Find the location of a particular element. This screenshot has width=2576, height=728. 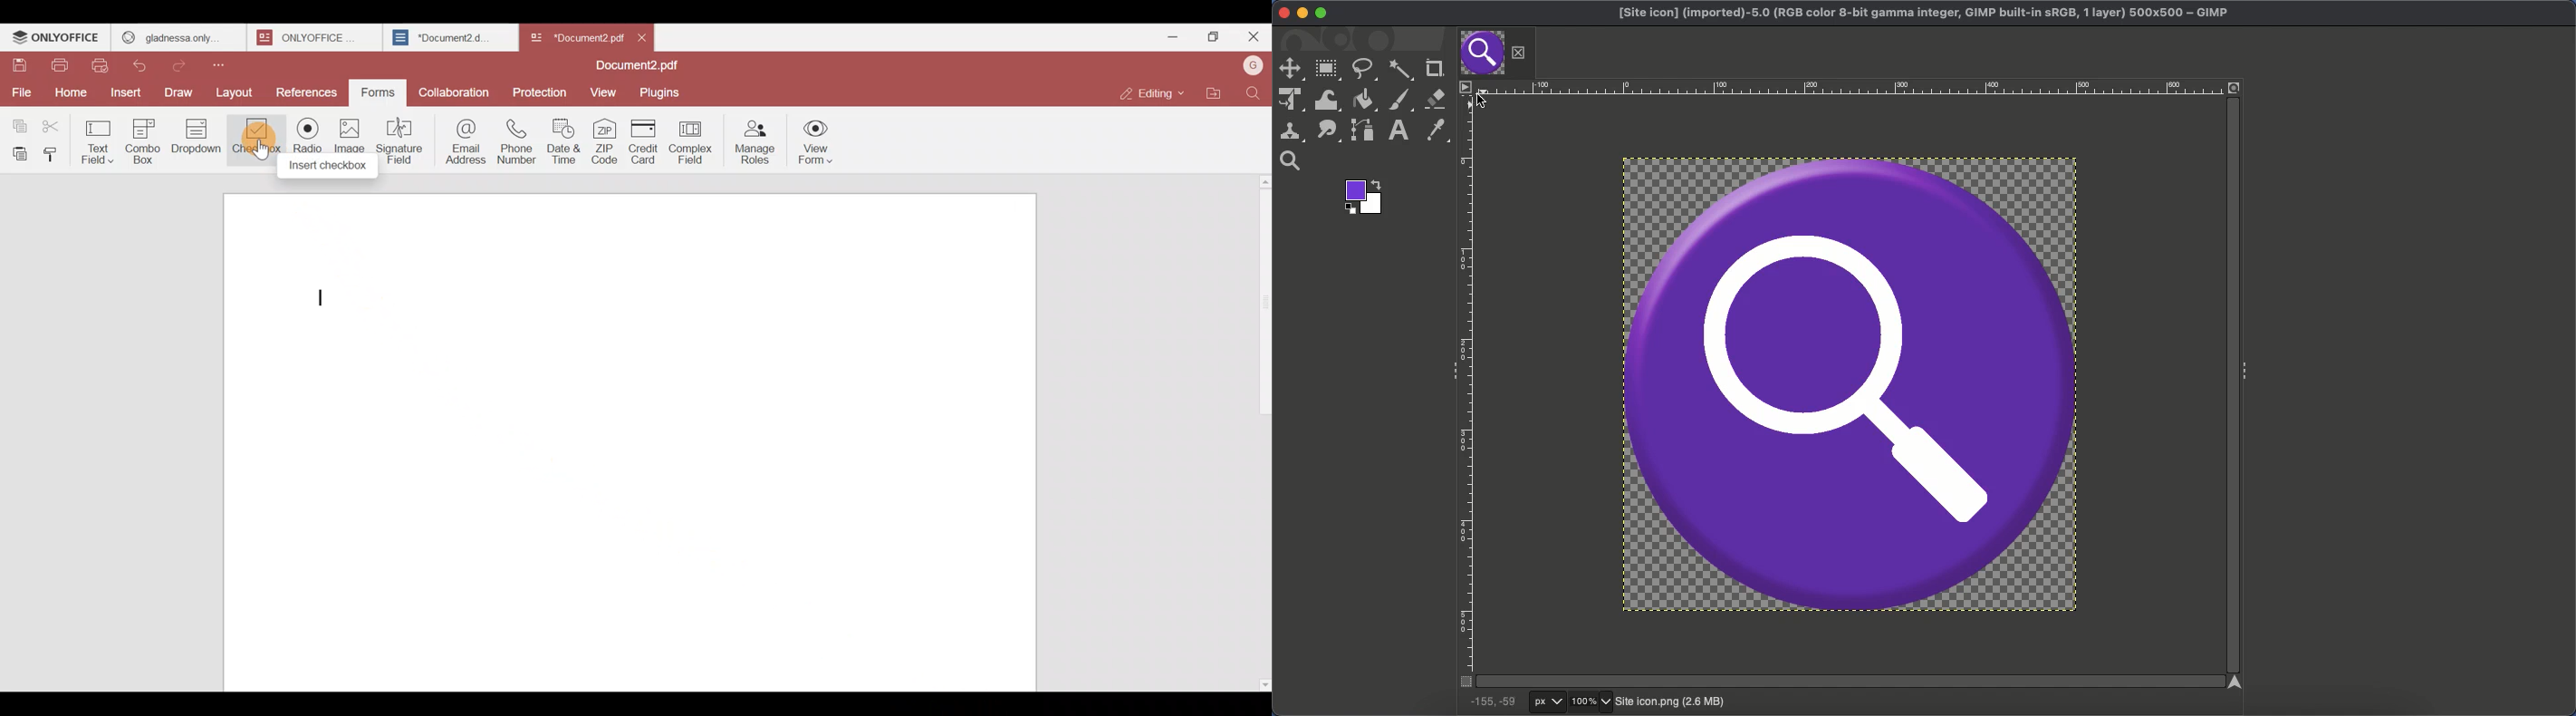

References is located at coordinates (307, 92).